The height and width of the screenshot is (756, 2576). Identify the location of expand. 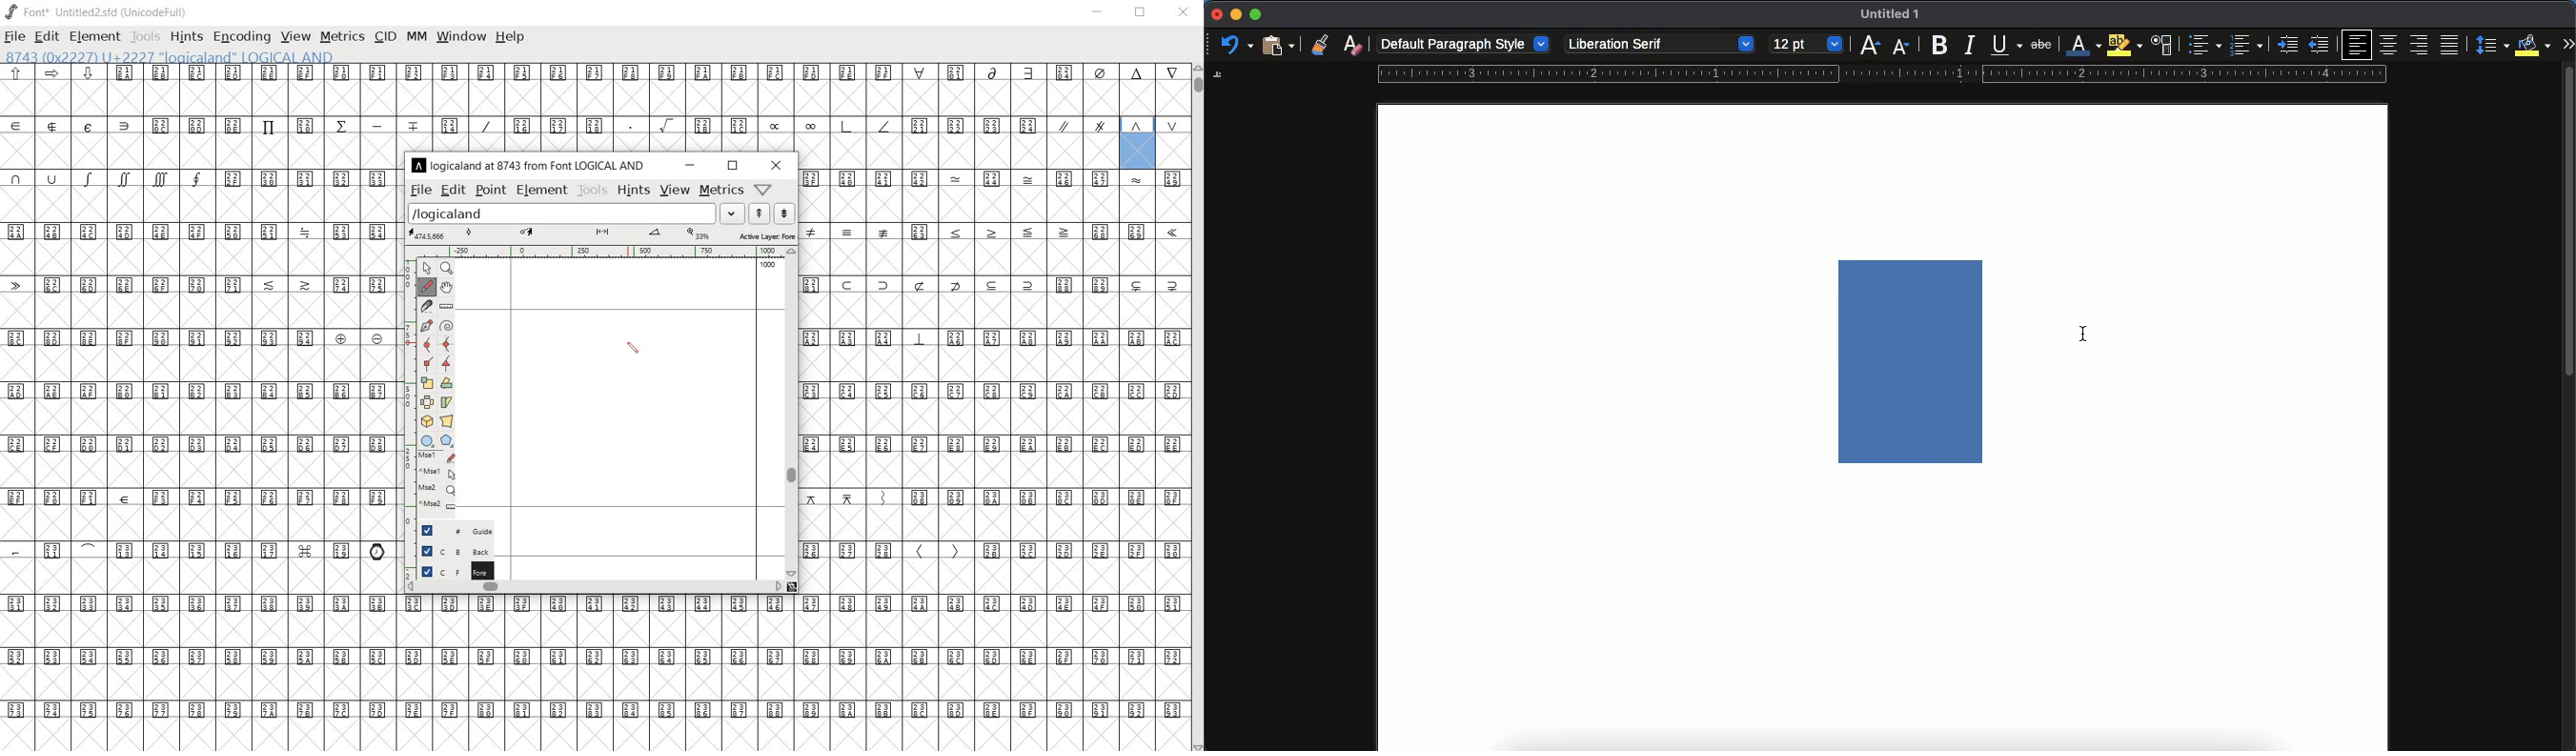
(2567, 43).